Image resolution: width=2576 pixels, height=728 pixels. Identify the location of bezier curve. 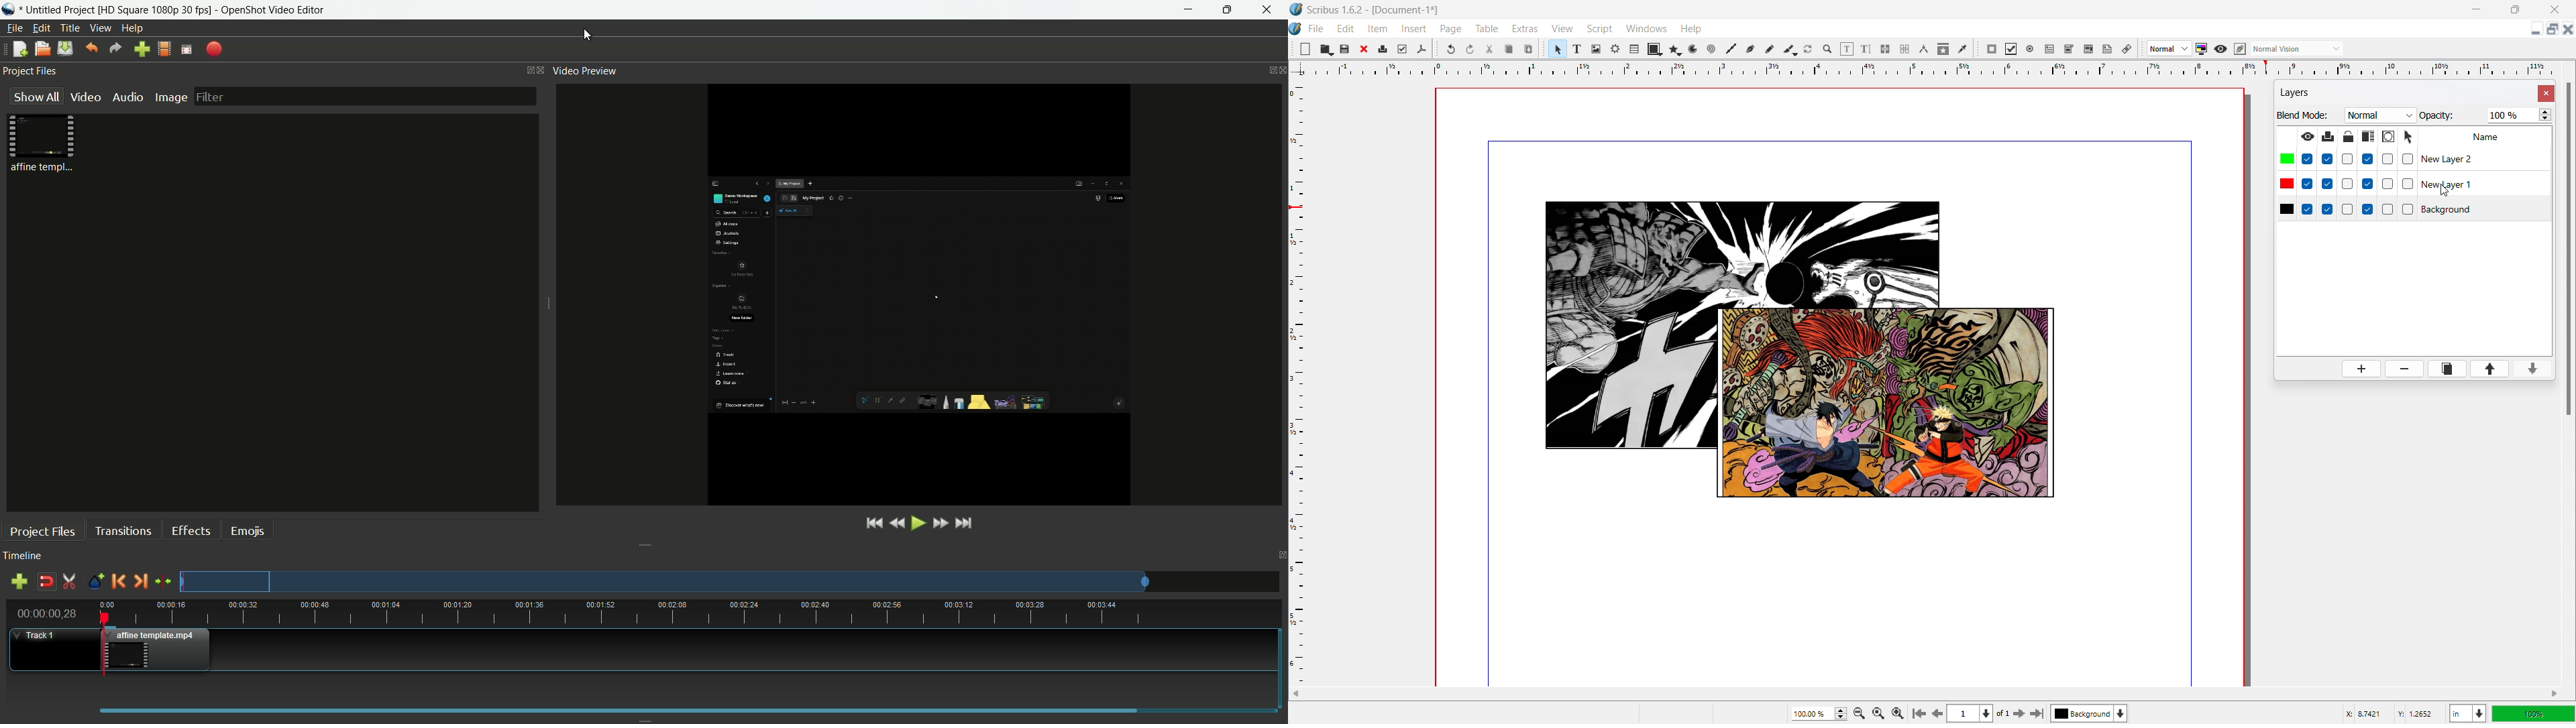
(1750, 49).